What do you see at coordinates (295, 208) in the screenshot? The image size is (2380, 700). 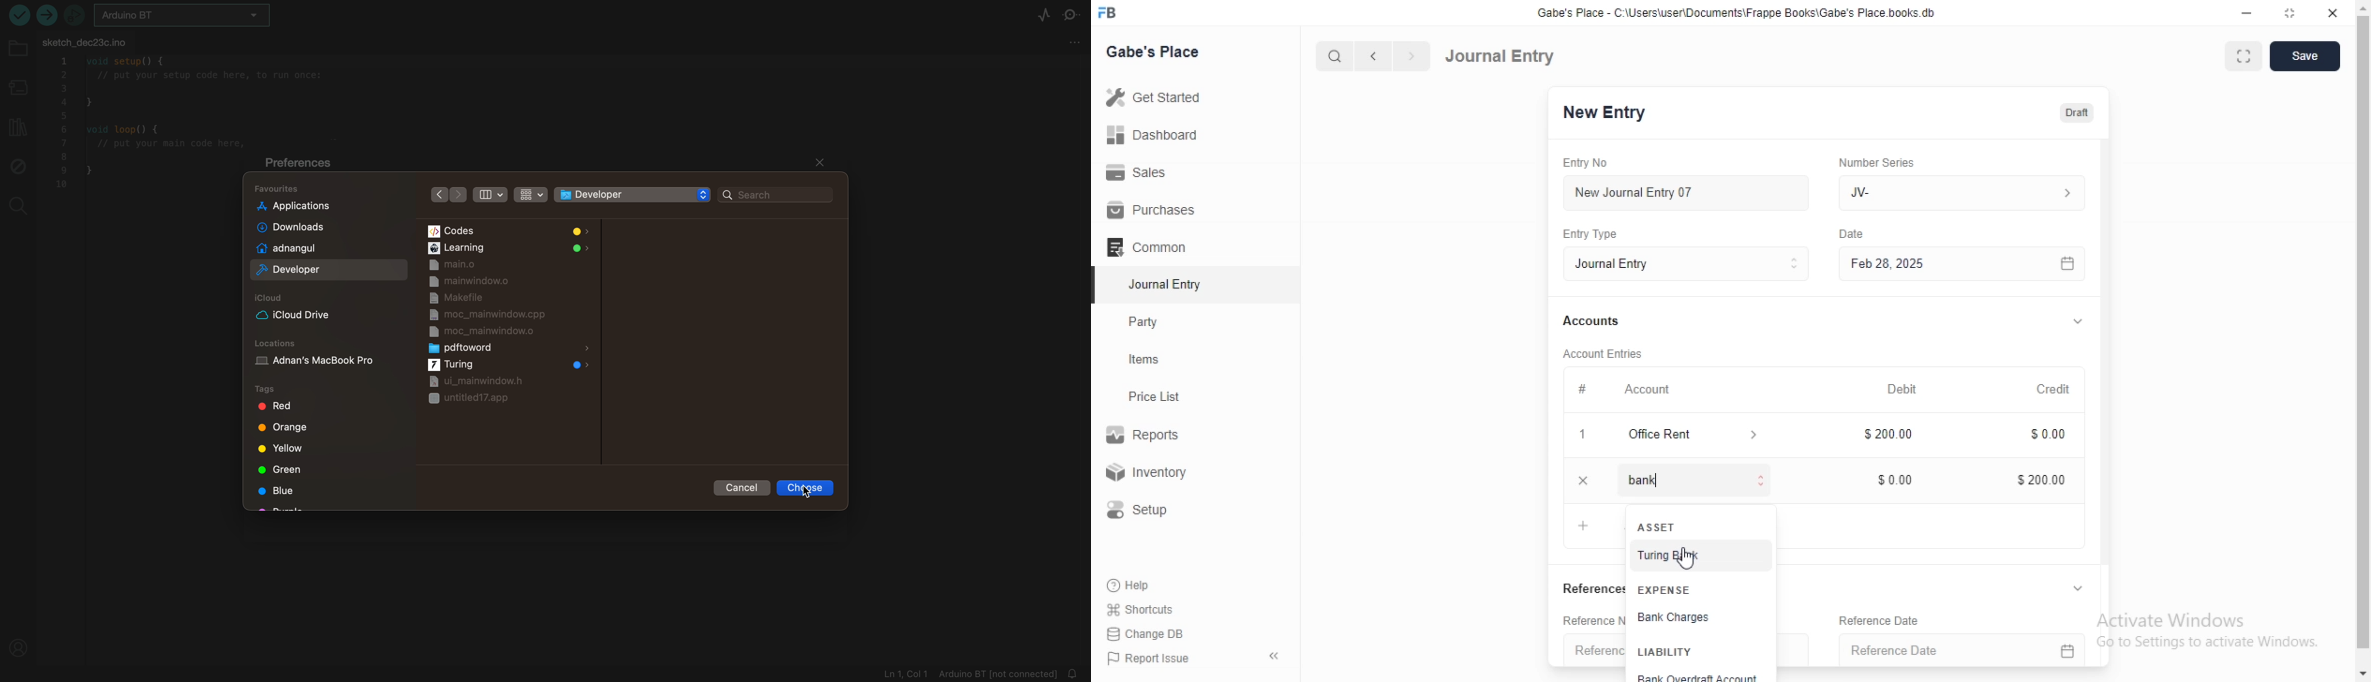 I see `application` at bounding box center [295, 208].